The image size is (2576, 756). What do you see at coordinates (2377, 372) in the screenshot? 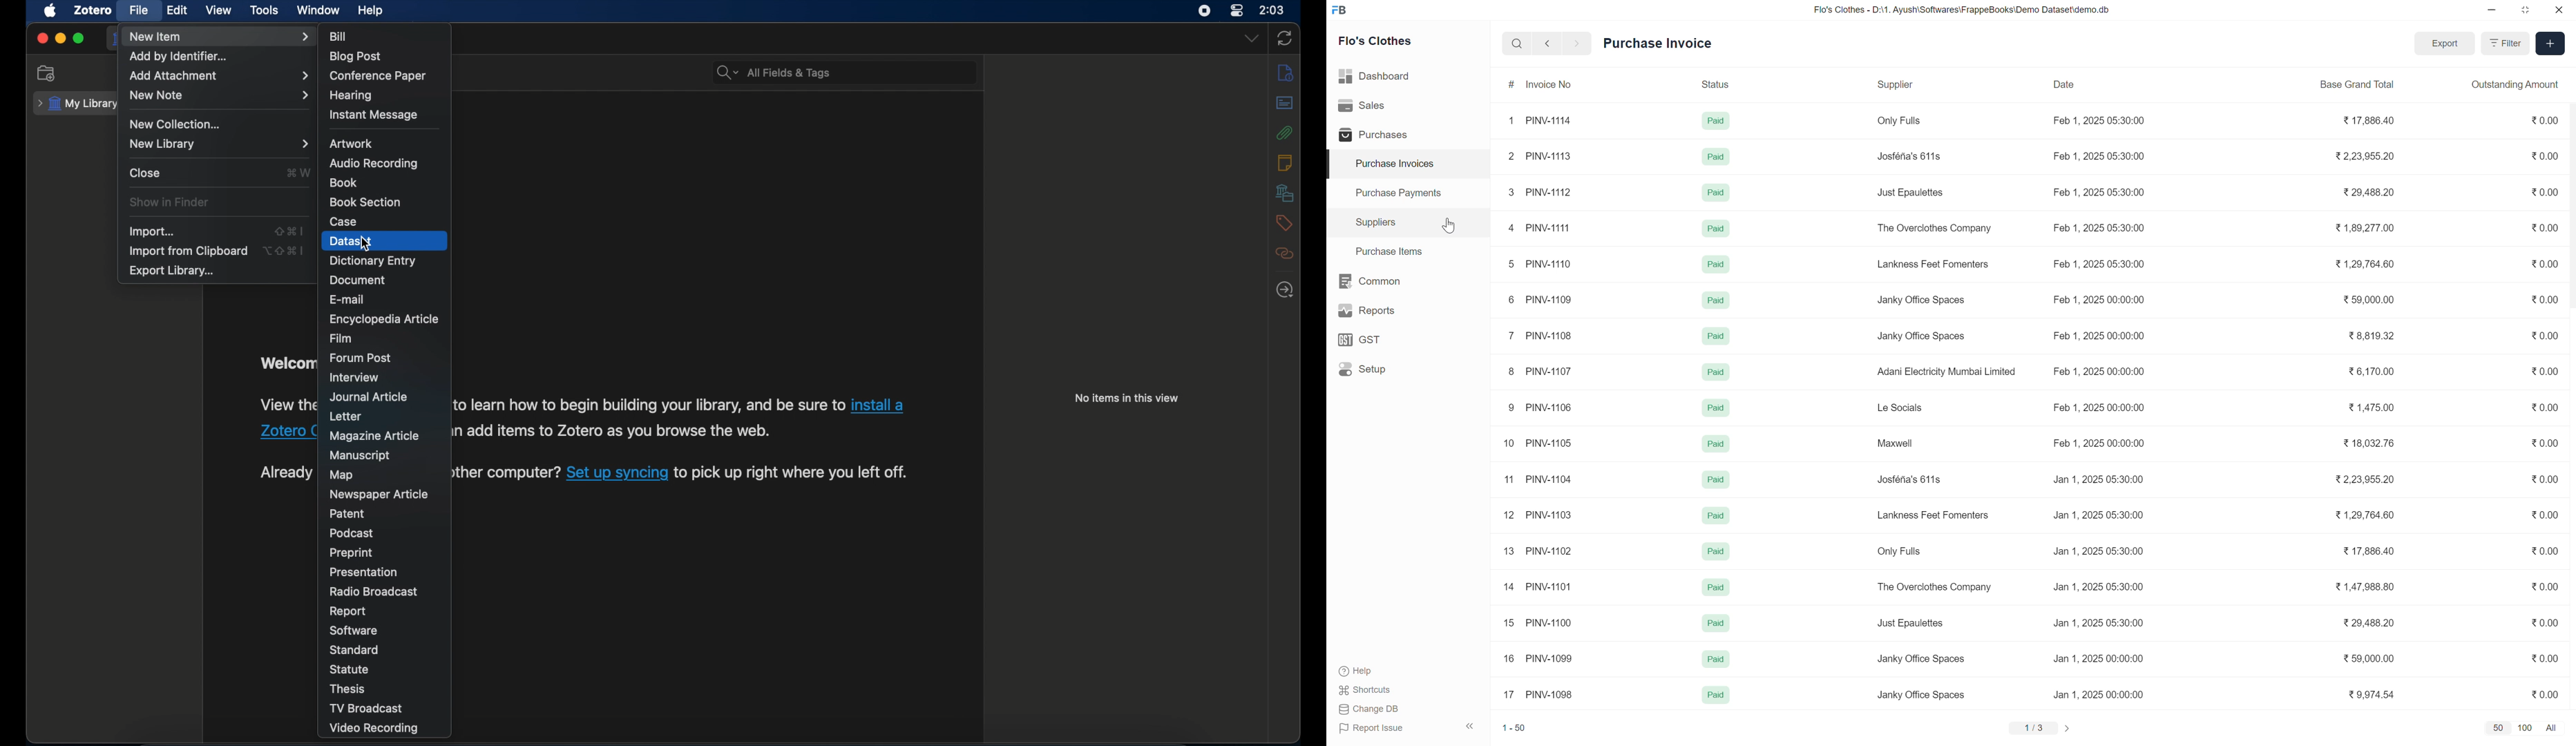
I see `6,170.00` at bounding box center [2377, 372].